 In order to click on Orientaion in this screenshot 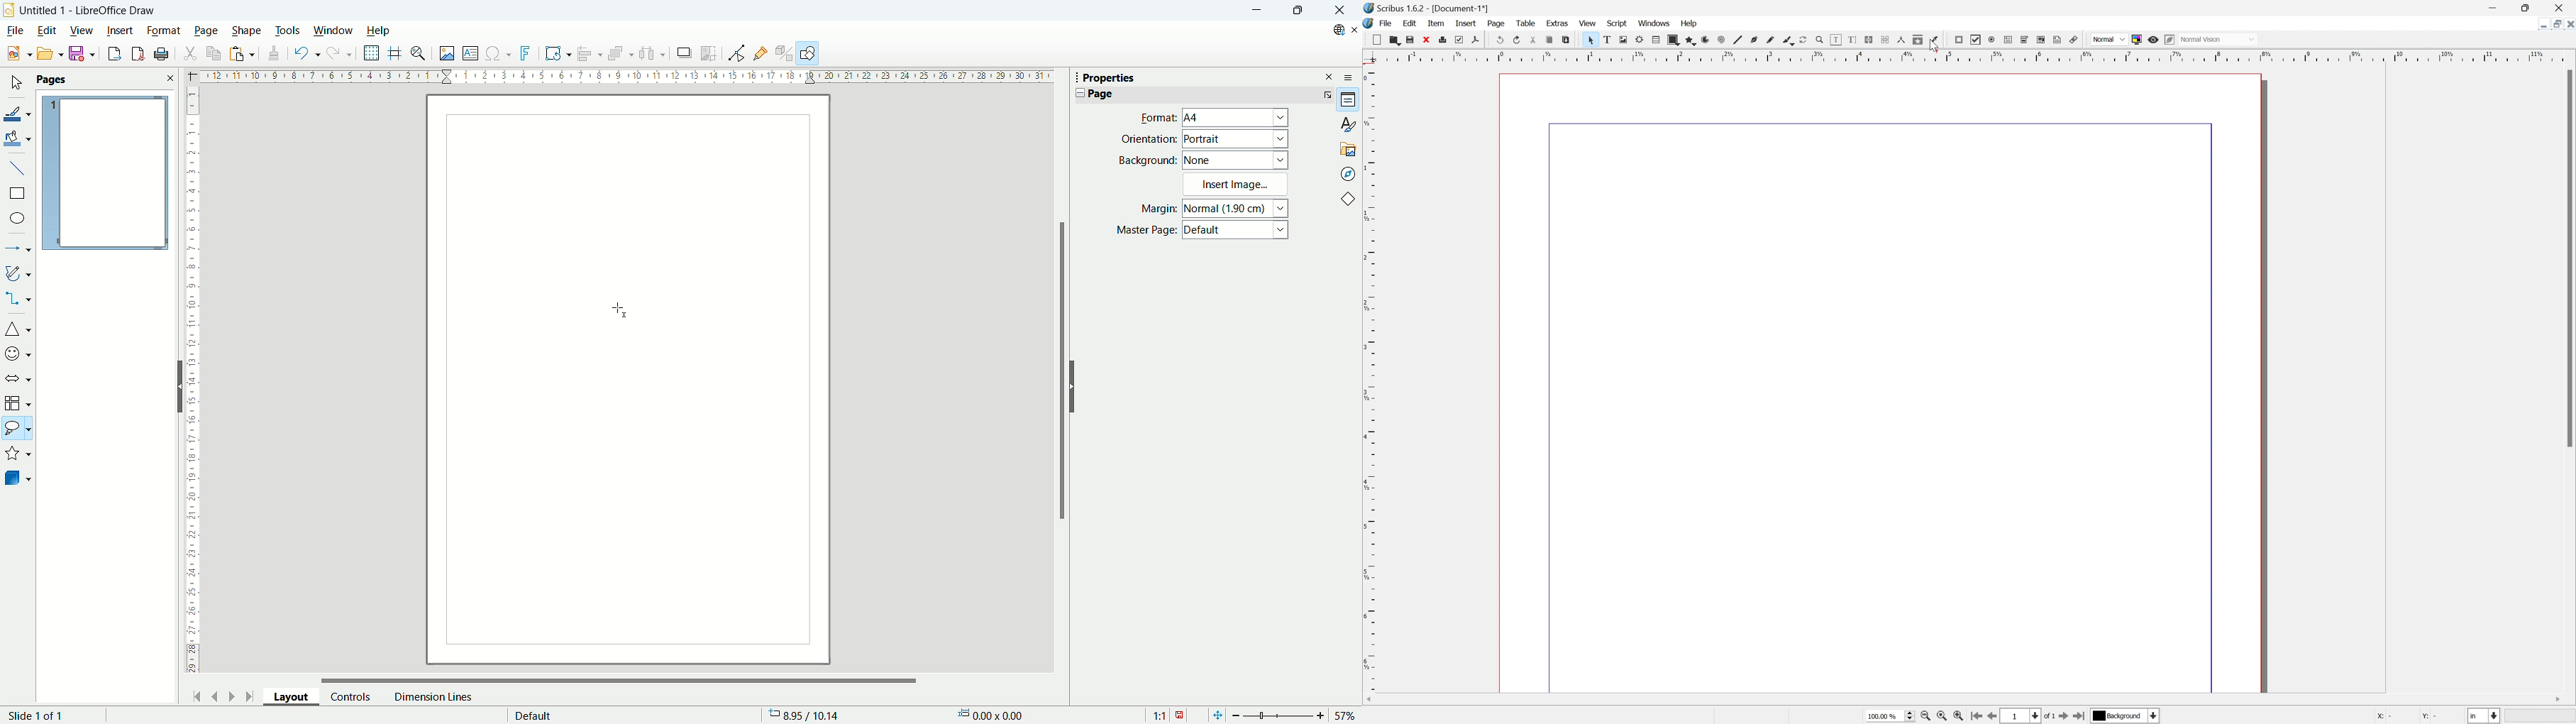, I will do `click(1149, 138)`.